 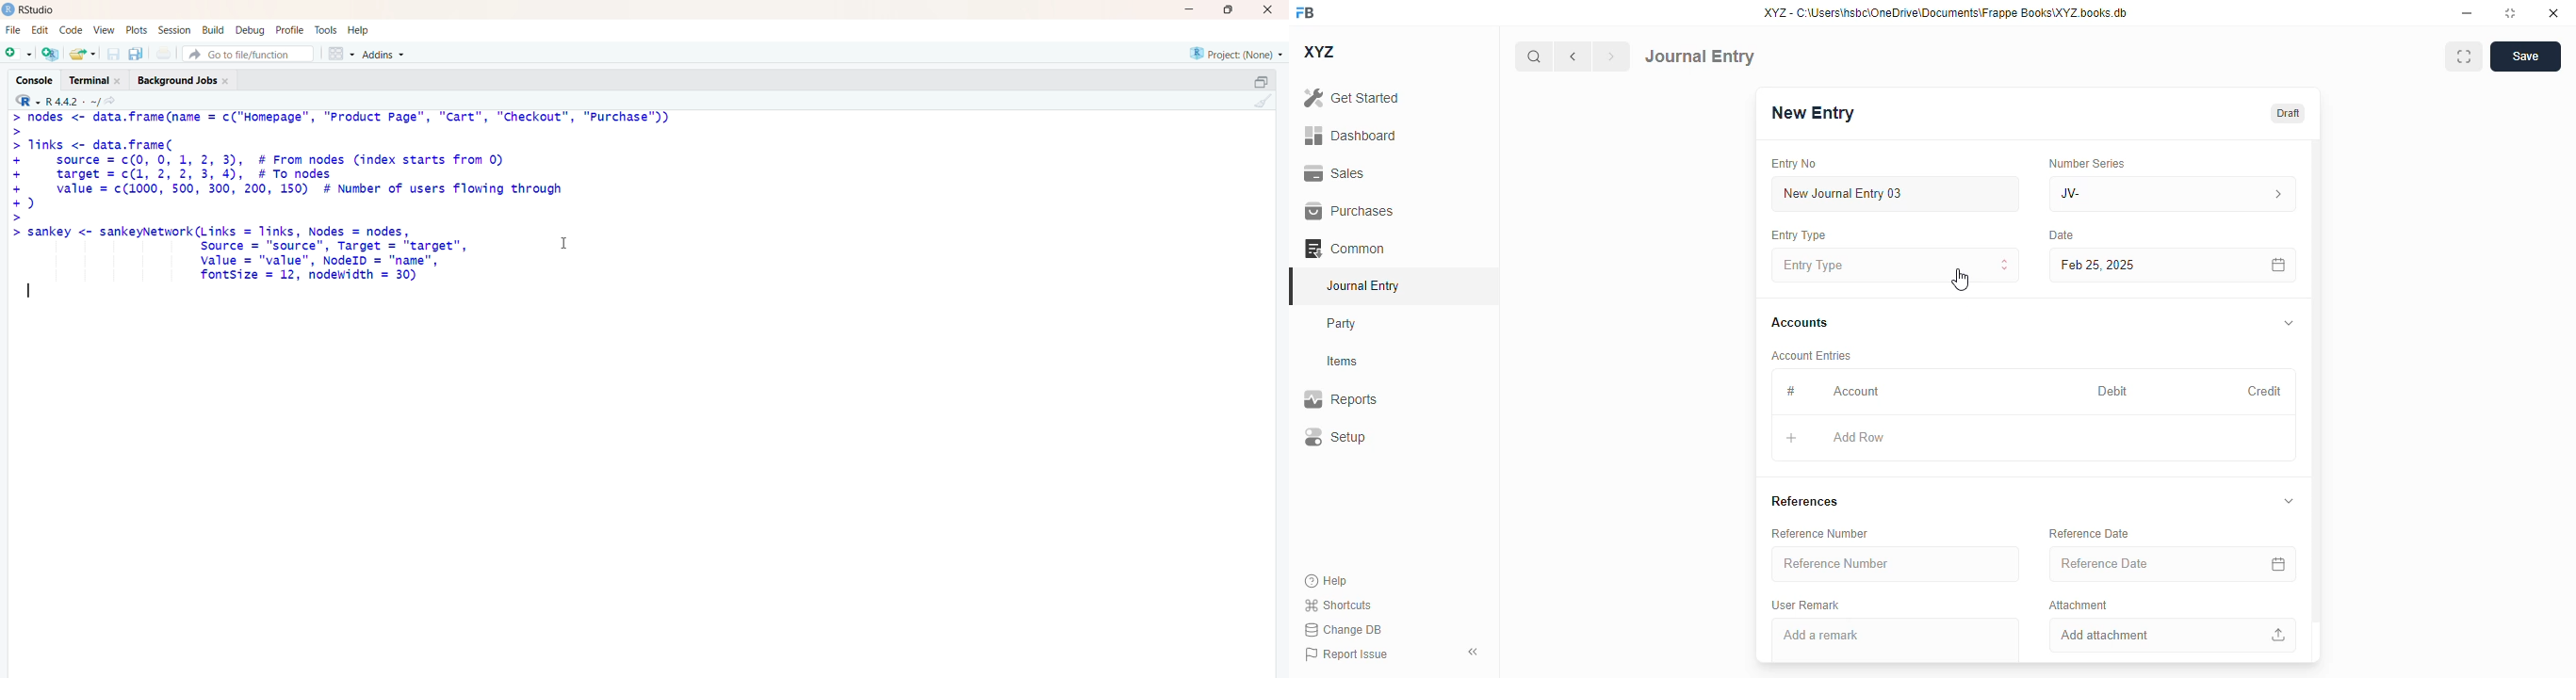 I want to click on help, so click(x=1327, y=581).